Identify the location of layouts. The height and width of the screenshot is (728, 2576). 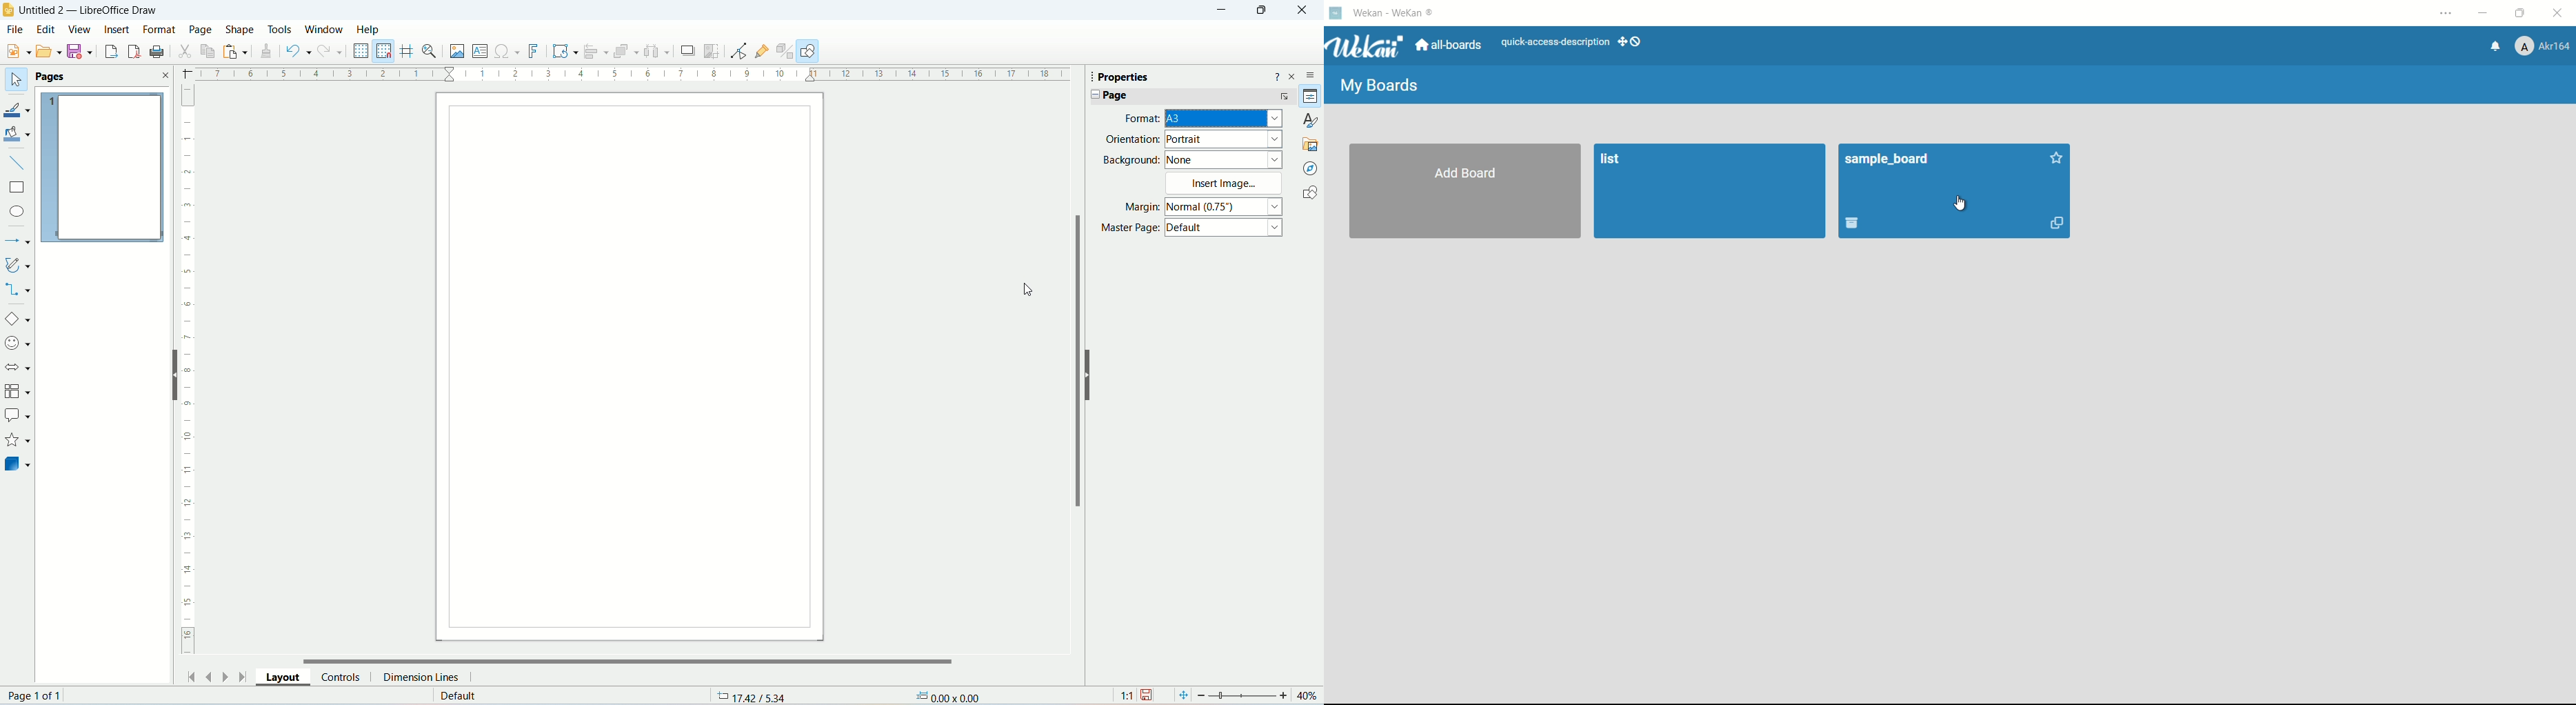
(287, 677).